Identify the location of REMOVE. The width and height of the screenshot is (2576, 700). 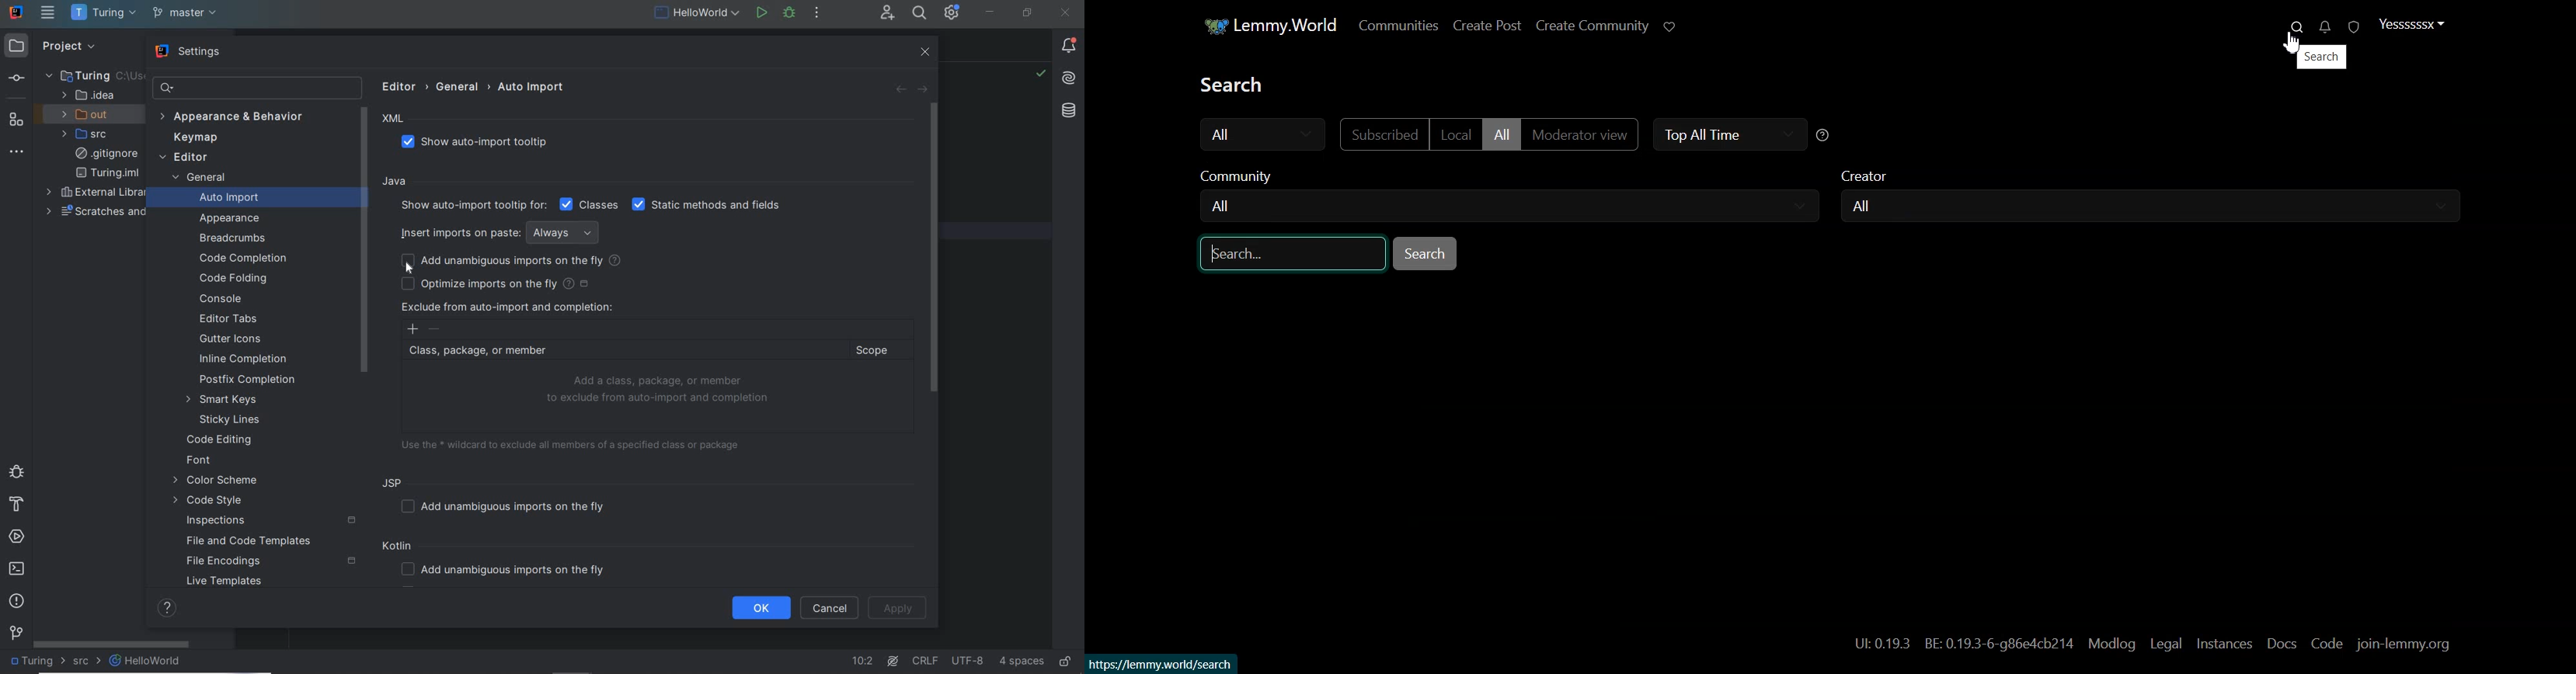
(435, 329).